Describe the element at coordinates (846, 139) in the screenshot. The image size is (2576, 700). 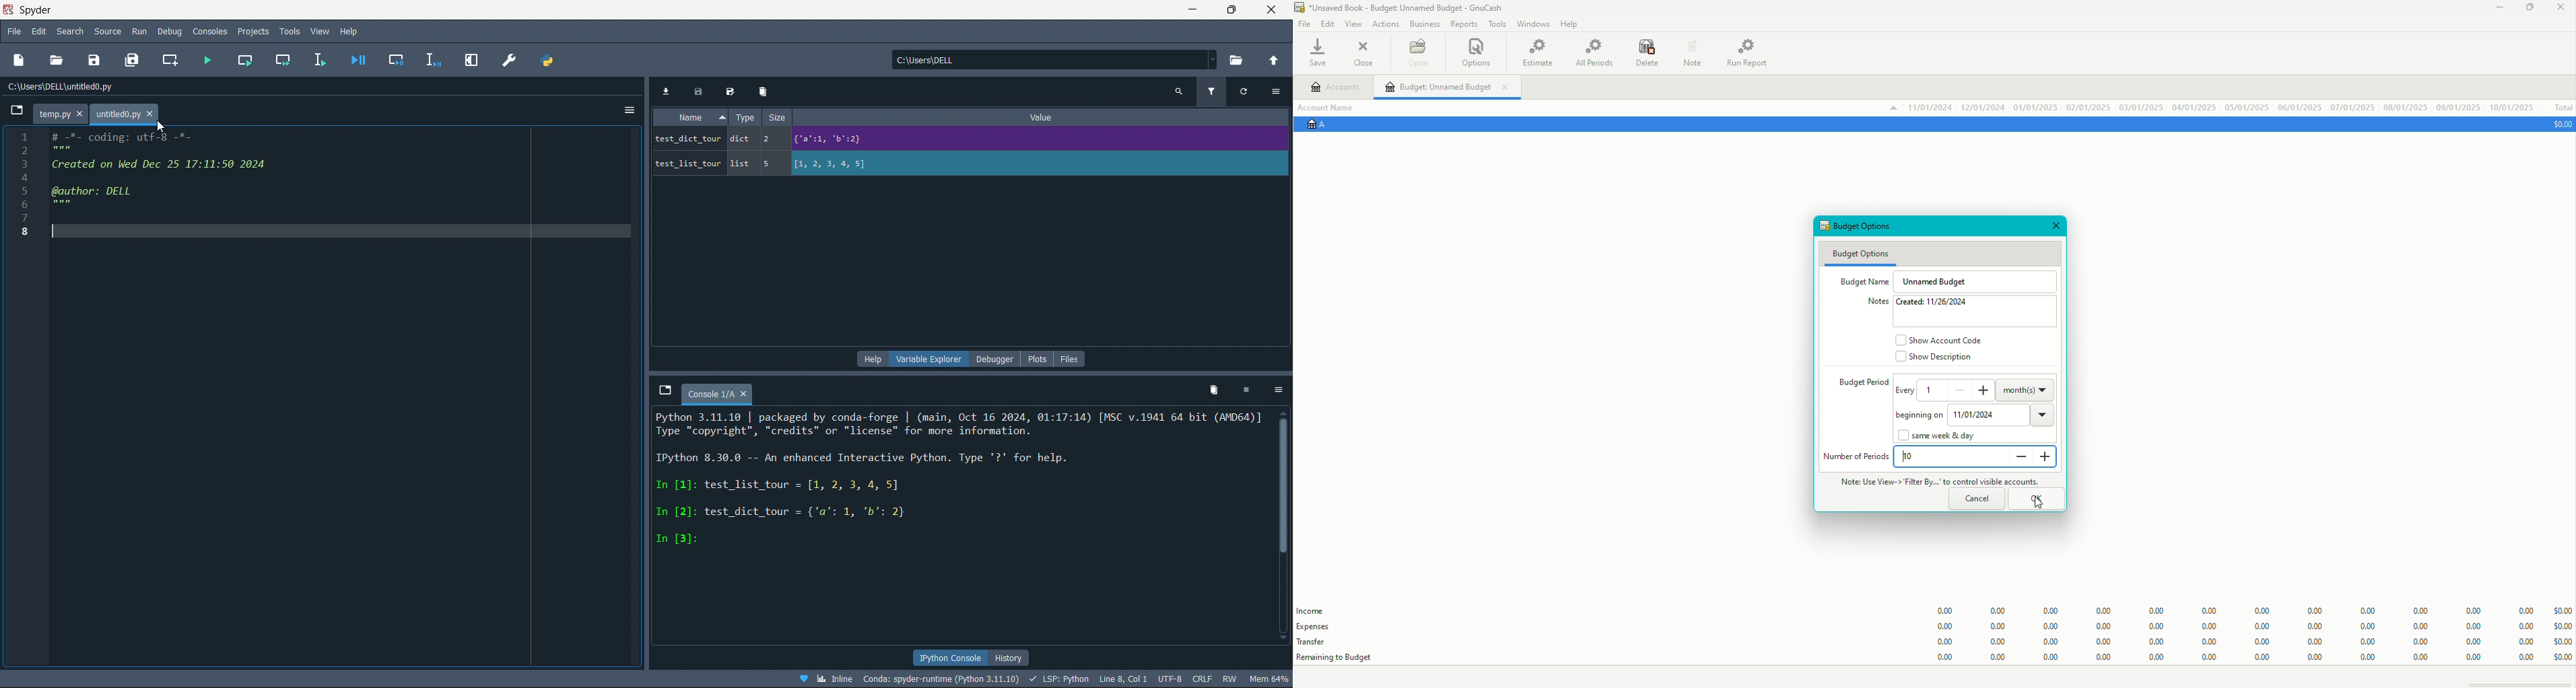
I see `test dict tour dict 2 {'a':1, 'b':2}` at that location.